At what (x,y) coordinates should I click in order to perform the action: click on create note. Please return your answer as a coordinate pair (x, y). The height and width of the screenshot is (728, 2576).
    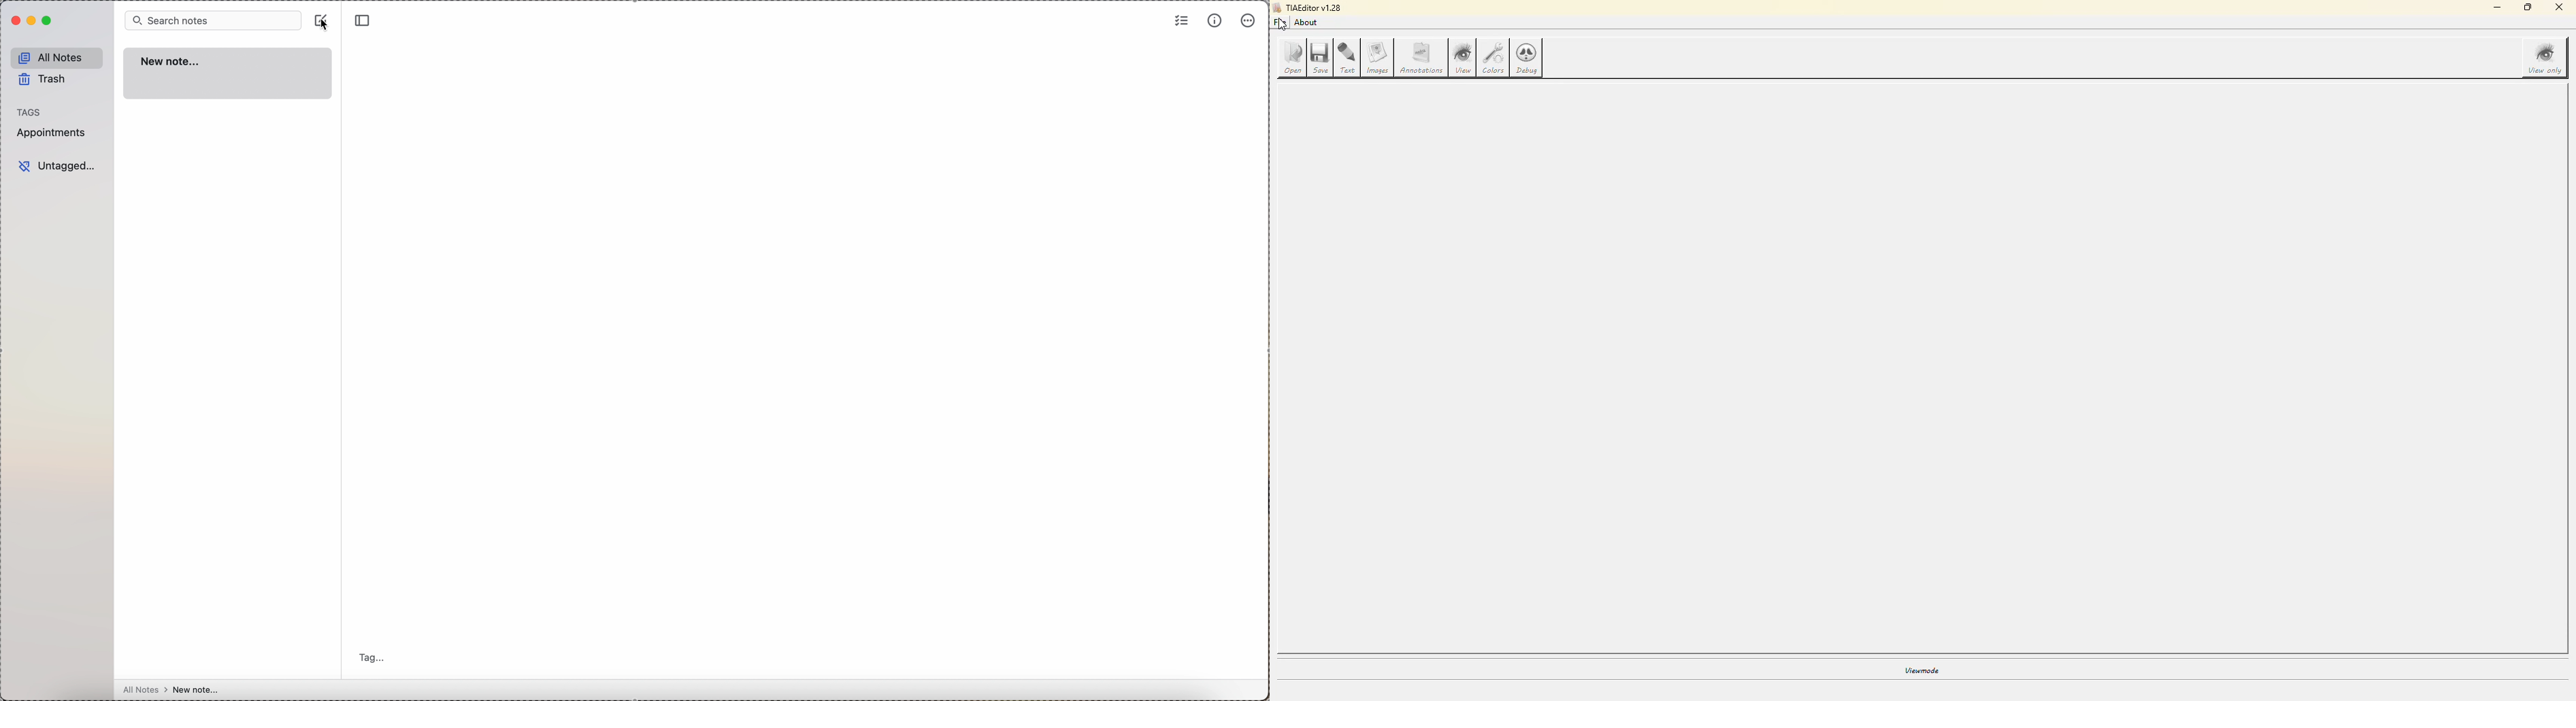
    Looking at the image, I should click on (321, 17).